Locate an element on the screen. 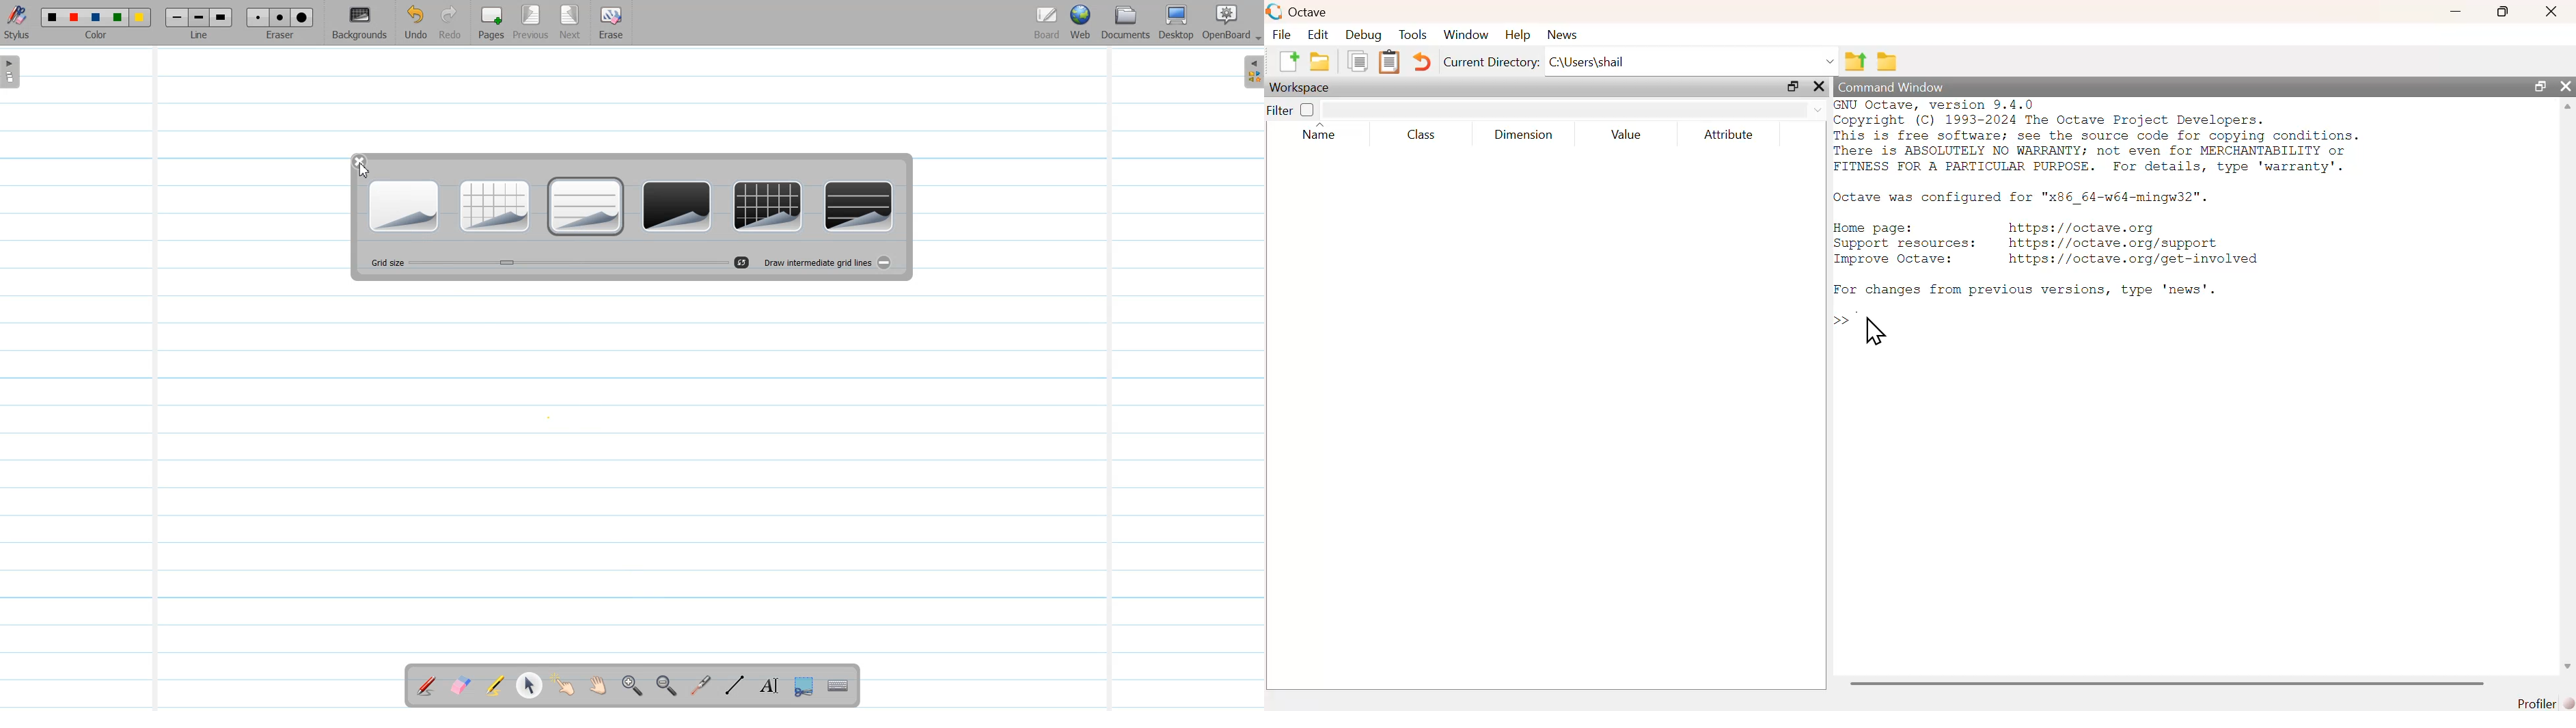 The image size is (2576, 728). Grid dark background is located at coordinates (768, 206).